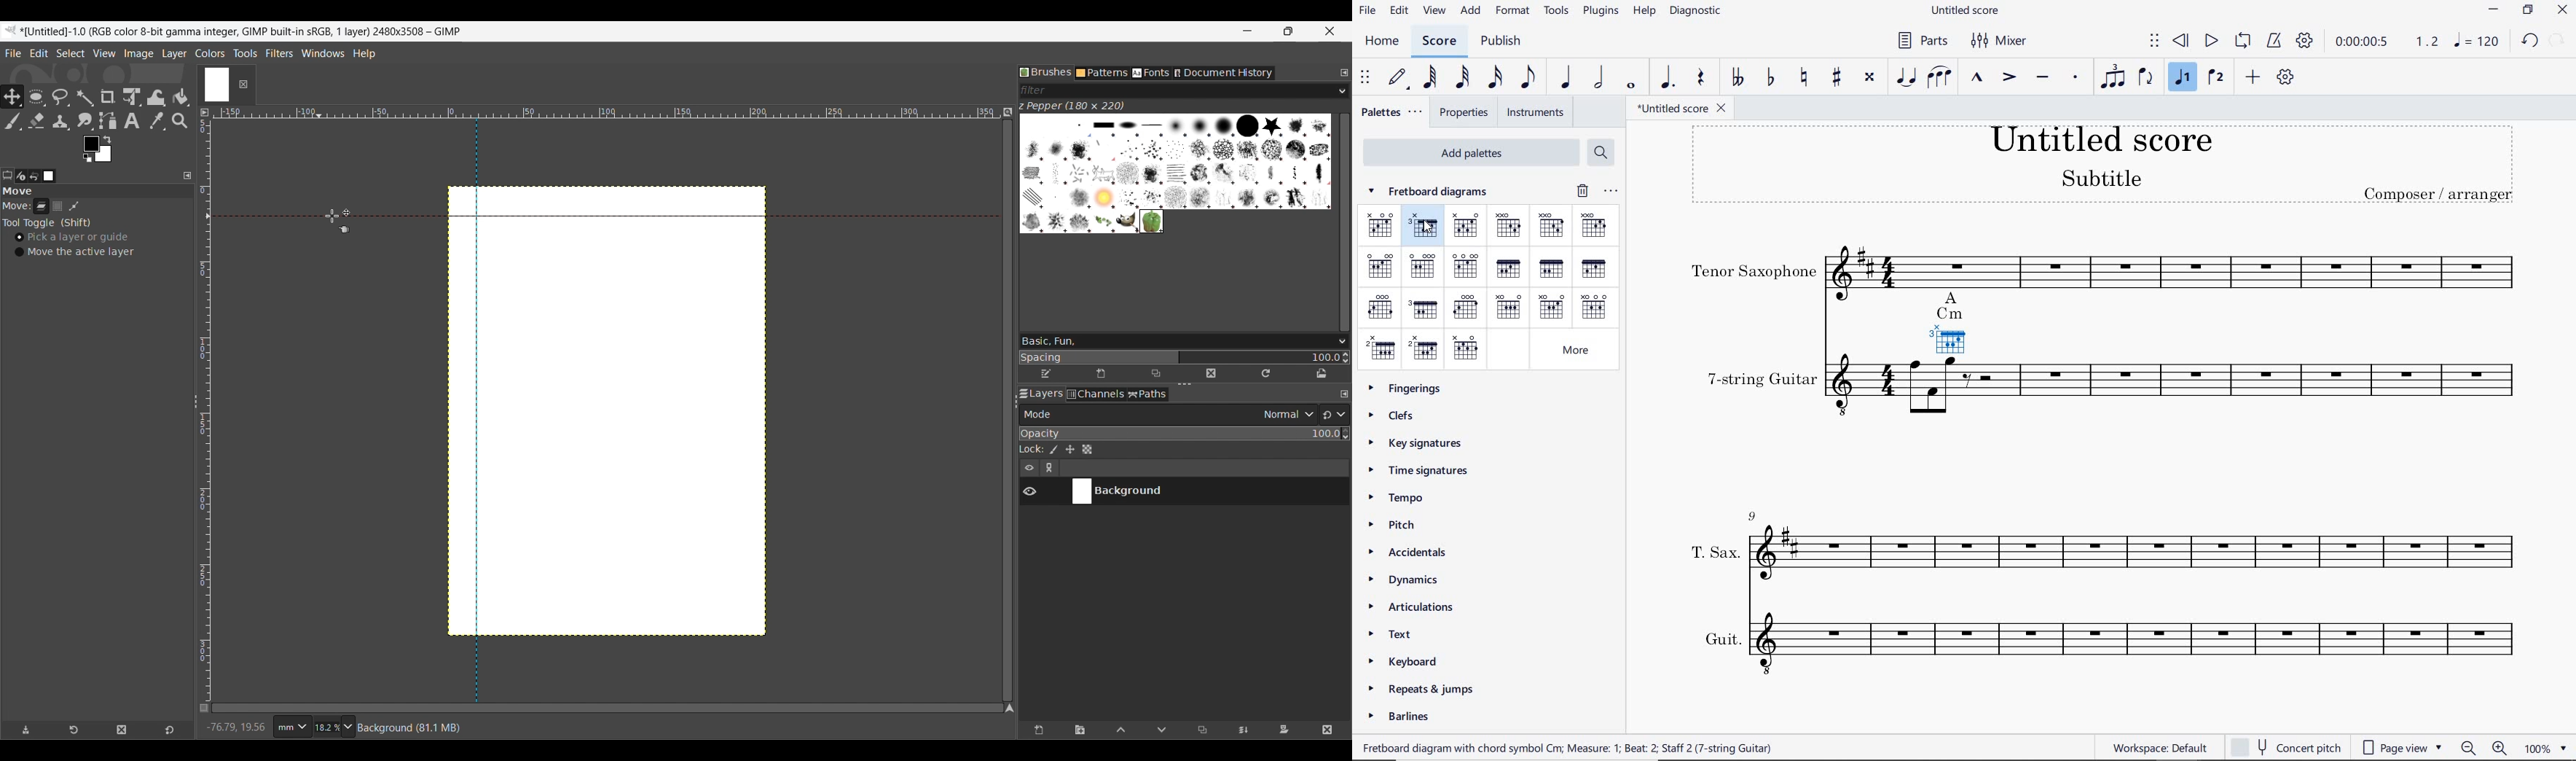 This screenshot has width=2576, height=784. What do you see at coordinates (1329, 31) in the screenshot?
I see `Close interface` at bounding box center [1329, 31].